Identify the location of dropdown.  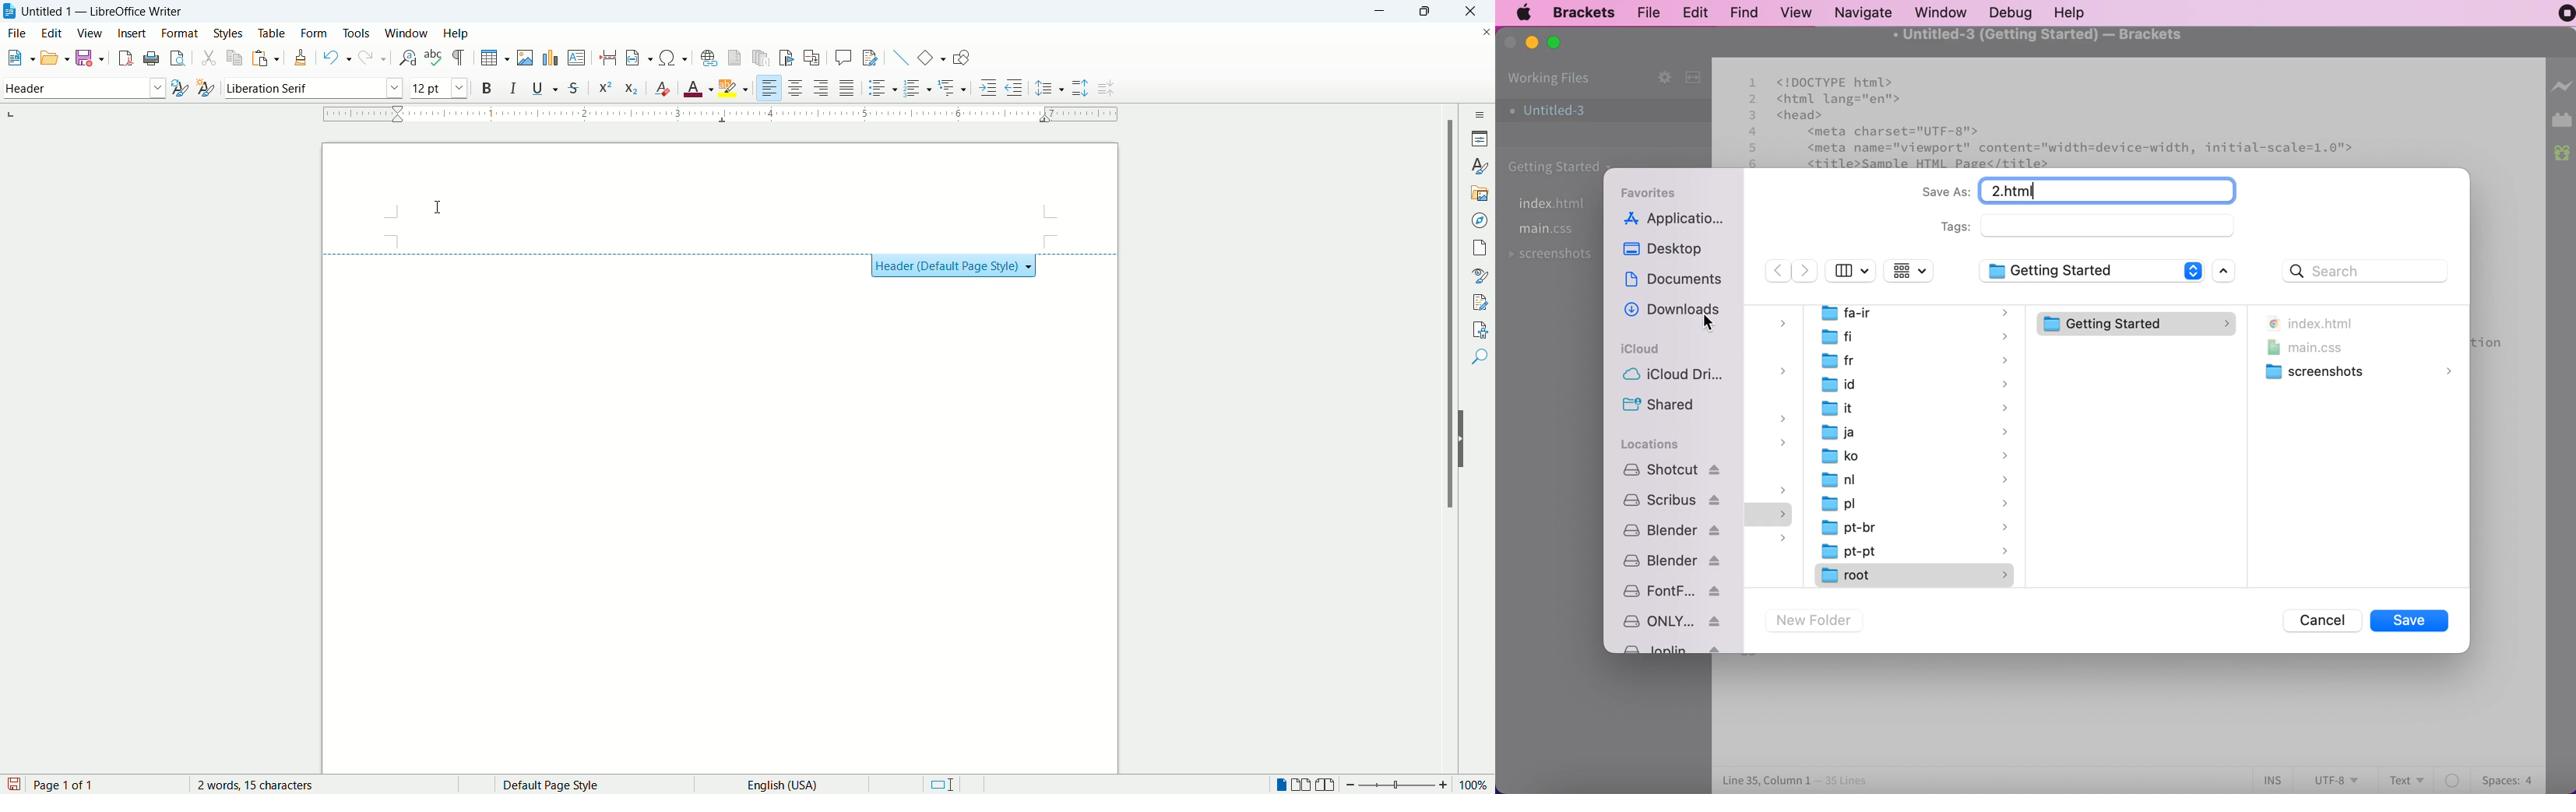
(1782, 371).